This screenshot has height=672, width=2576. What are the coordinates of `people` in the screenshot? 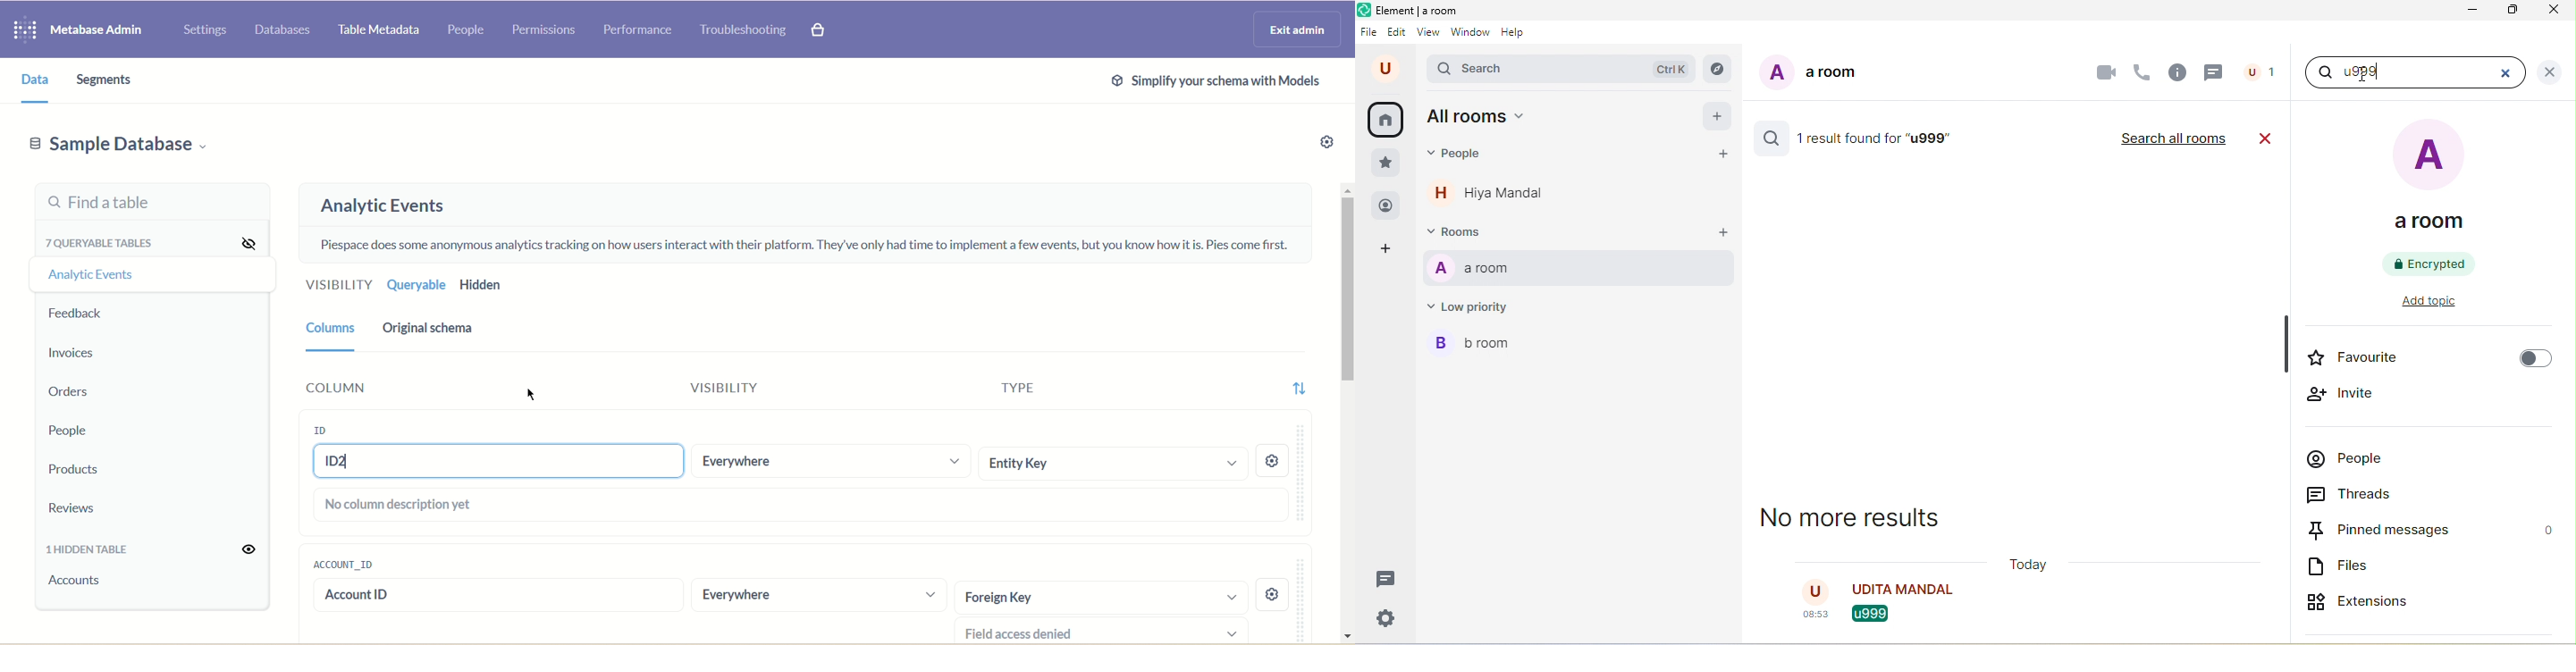 It's located at (1460, 157).